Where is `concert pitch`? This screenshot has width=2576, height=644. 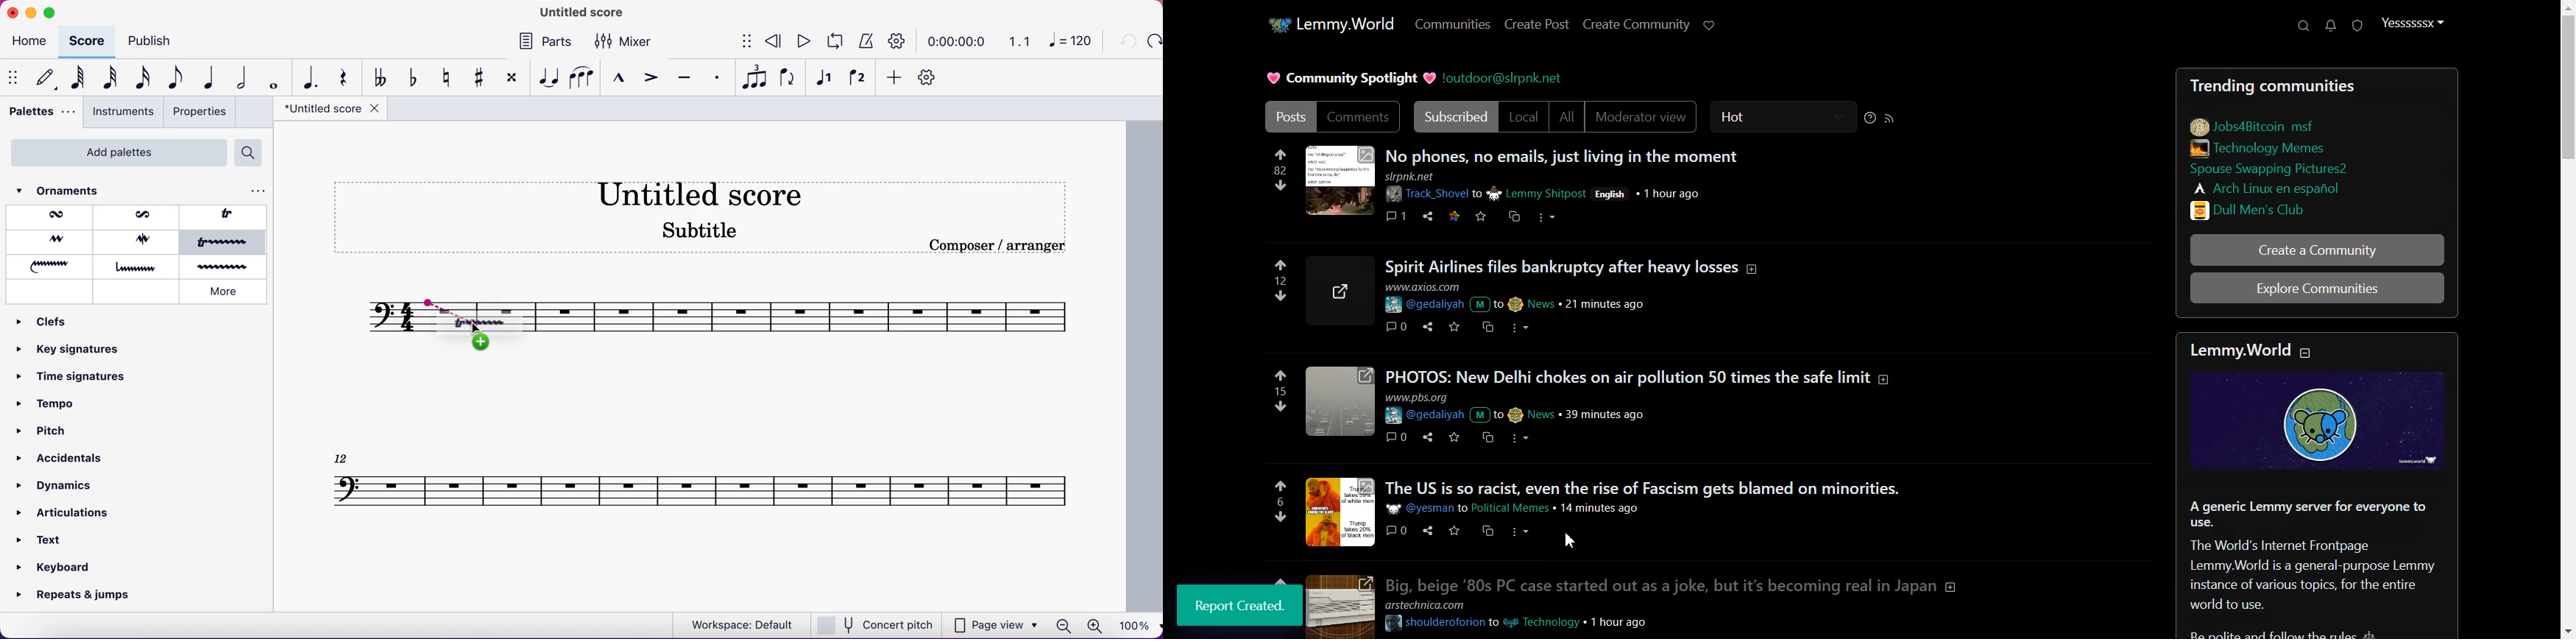
concert pitch is located at coordinates (877, 624).